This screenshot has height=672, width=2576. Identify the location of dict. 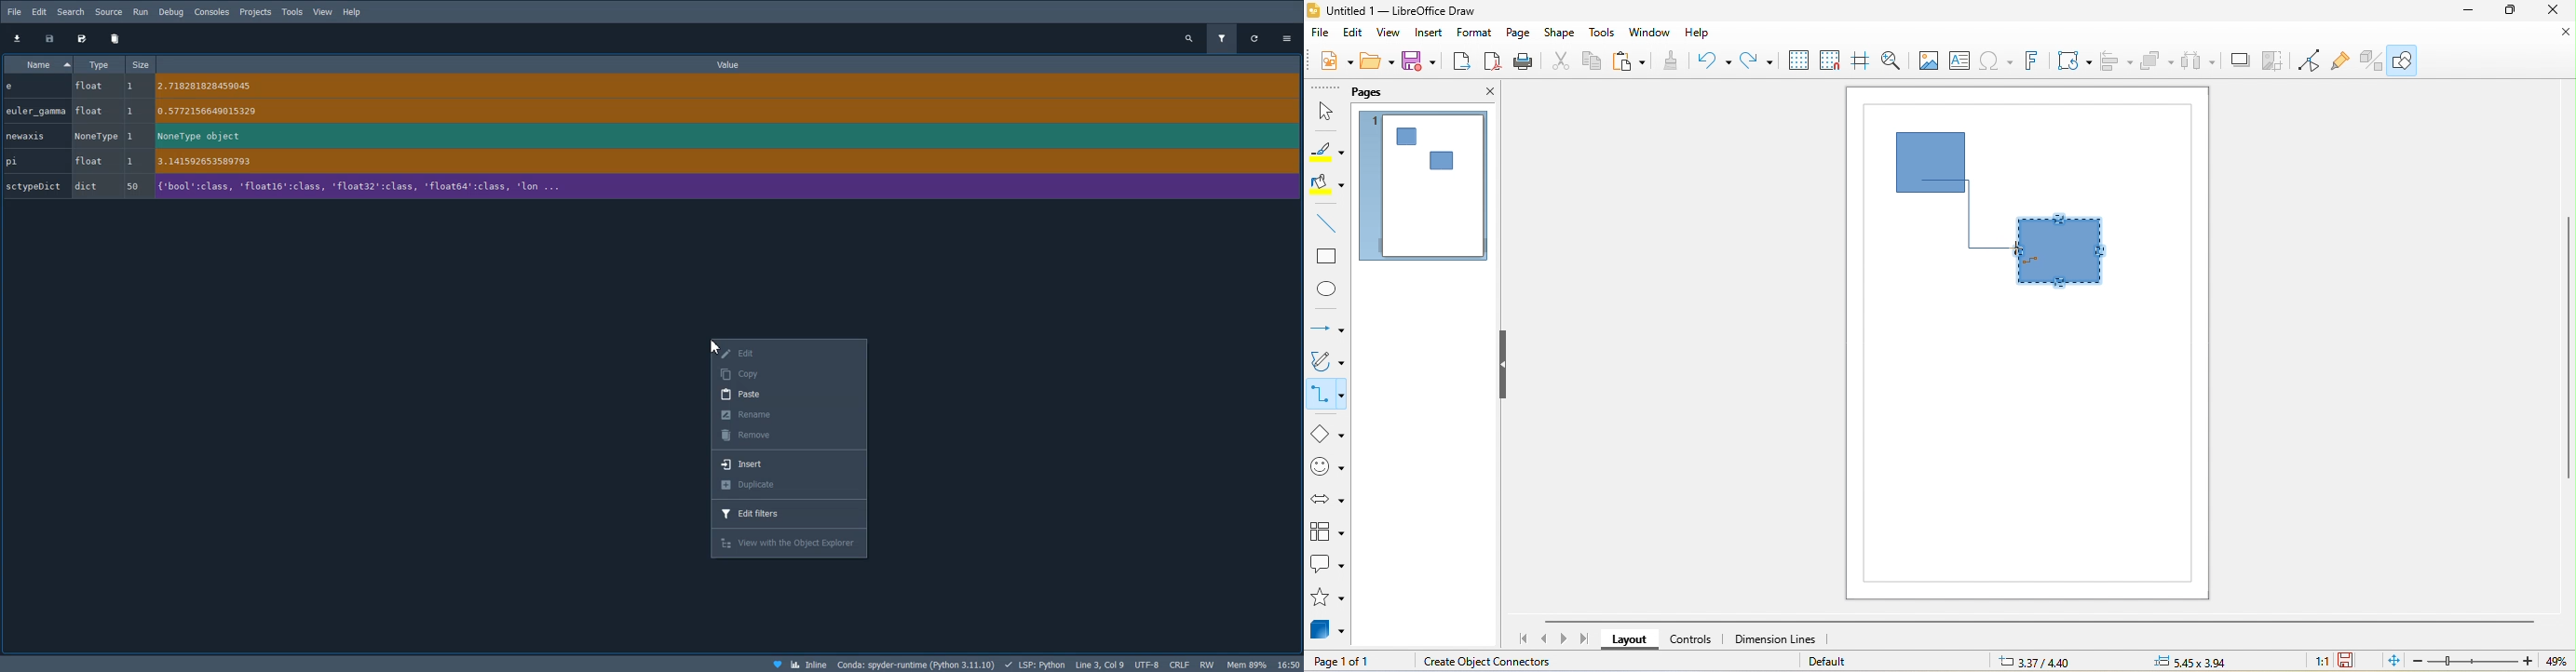
(85, 185).